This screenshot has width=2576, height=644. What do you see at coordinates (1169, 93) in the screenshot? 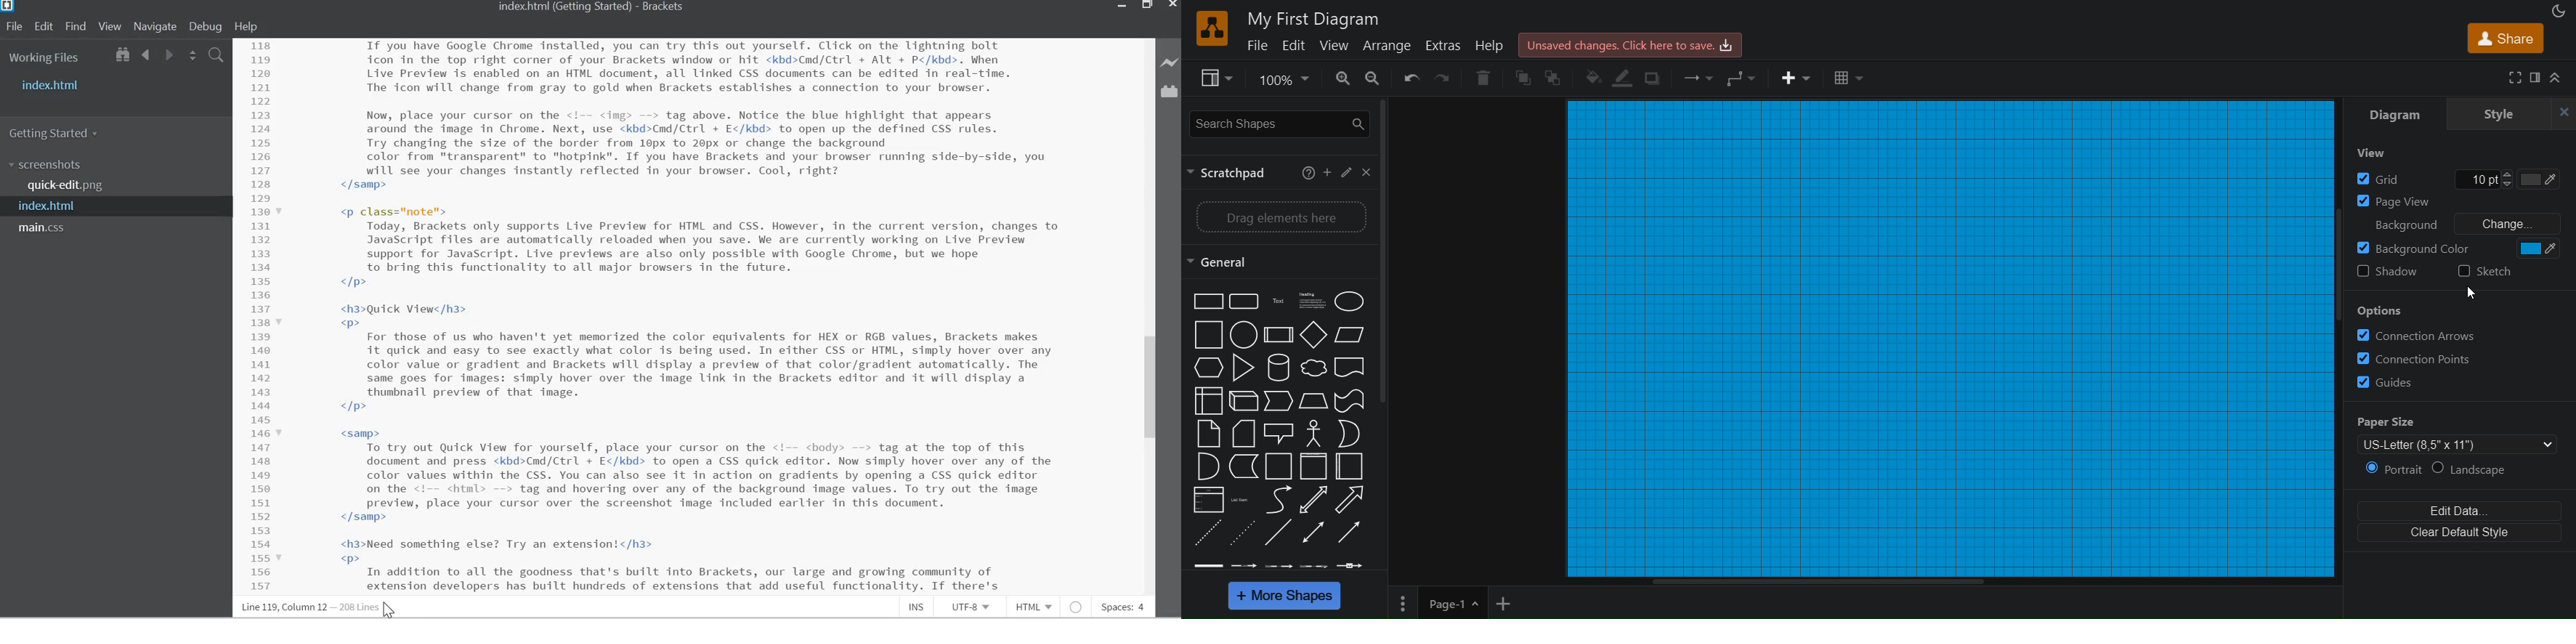
I see `Extension manager` at bounding box center [1169, 93].